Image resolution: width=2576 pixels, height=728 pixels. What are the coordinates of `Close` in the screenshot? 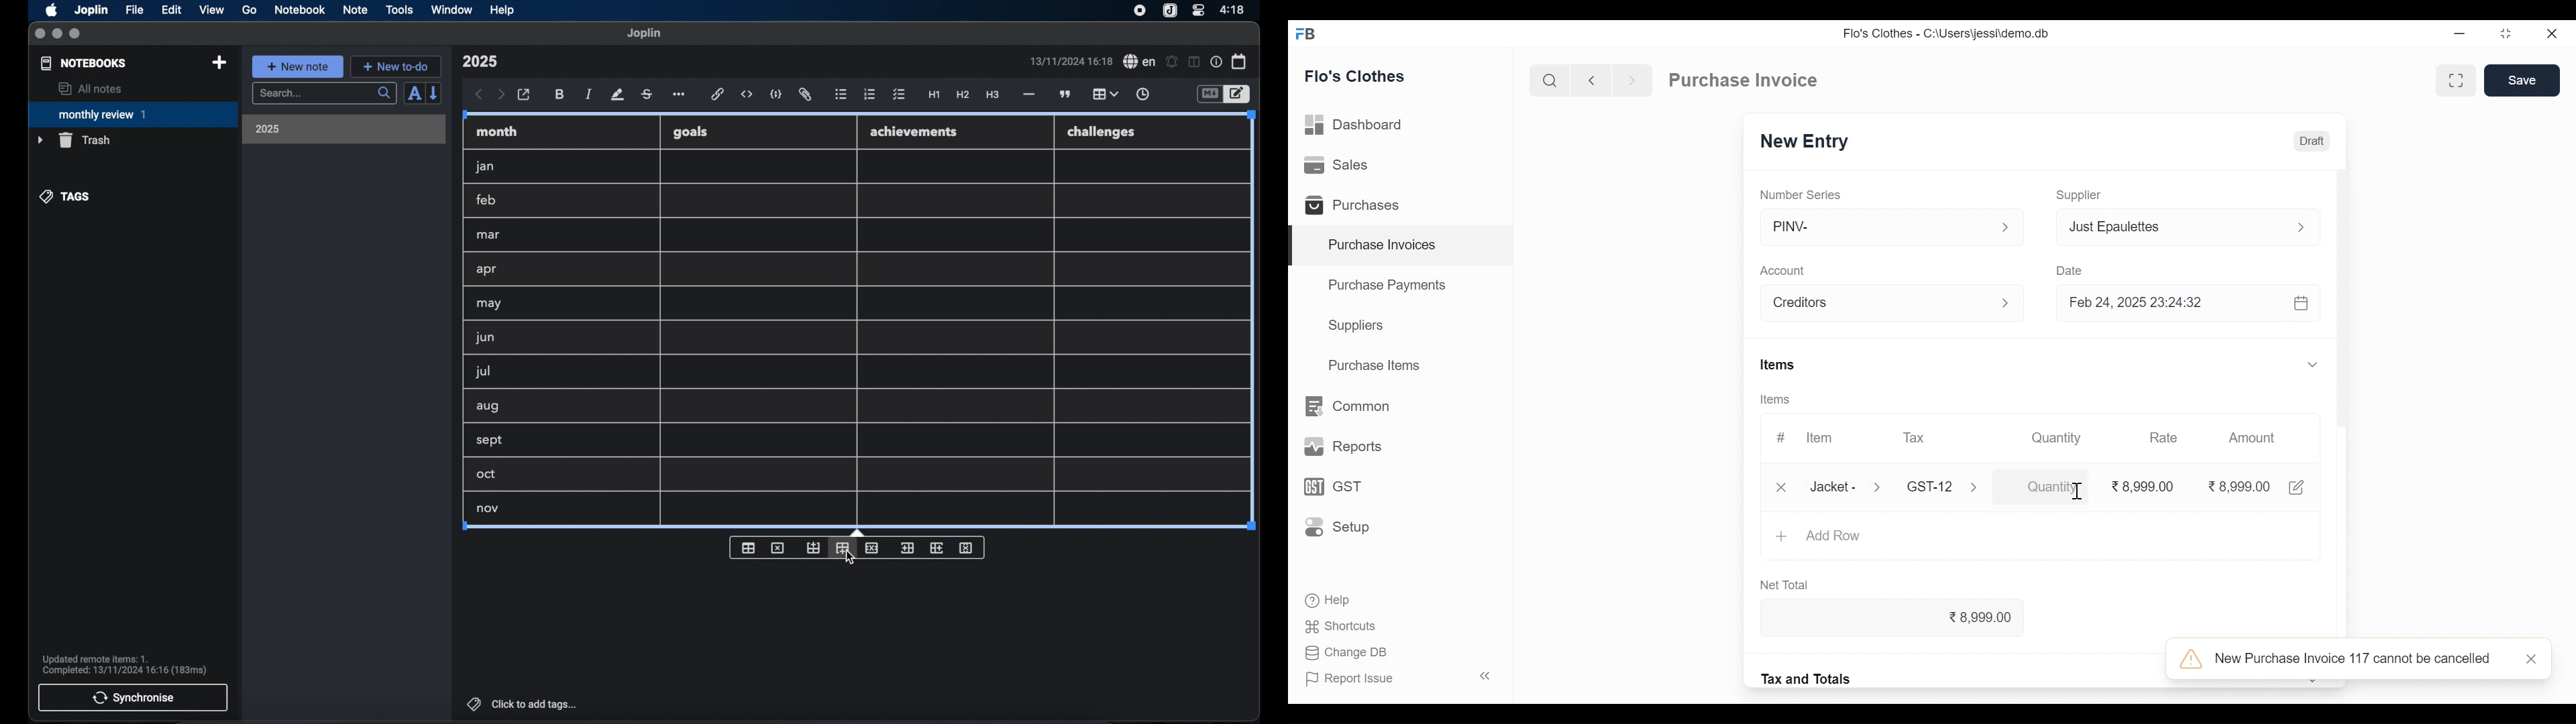 It's located at (1779, 487).